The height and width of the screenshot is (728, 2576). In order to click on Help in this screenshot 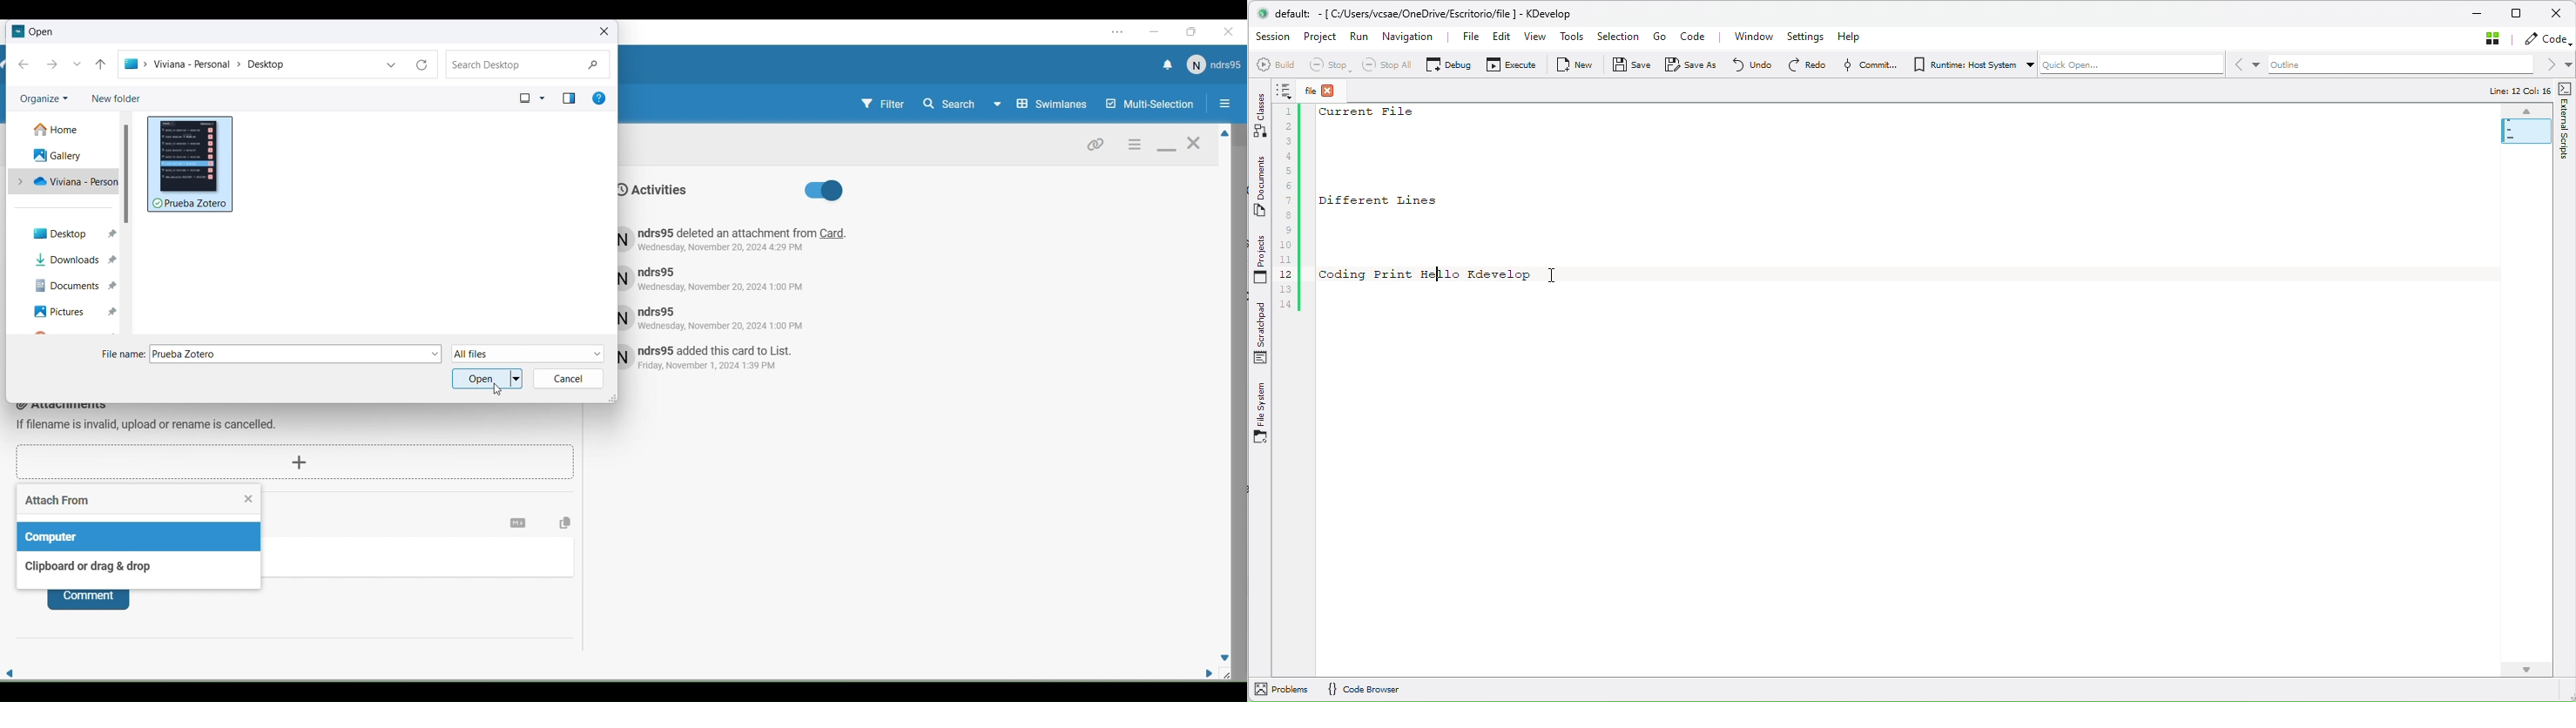, I will do `click(599, 98)`.